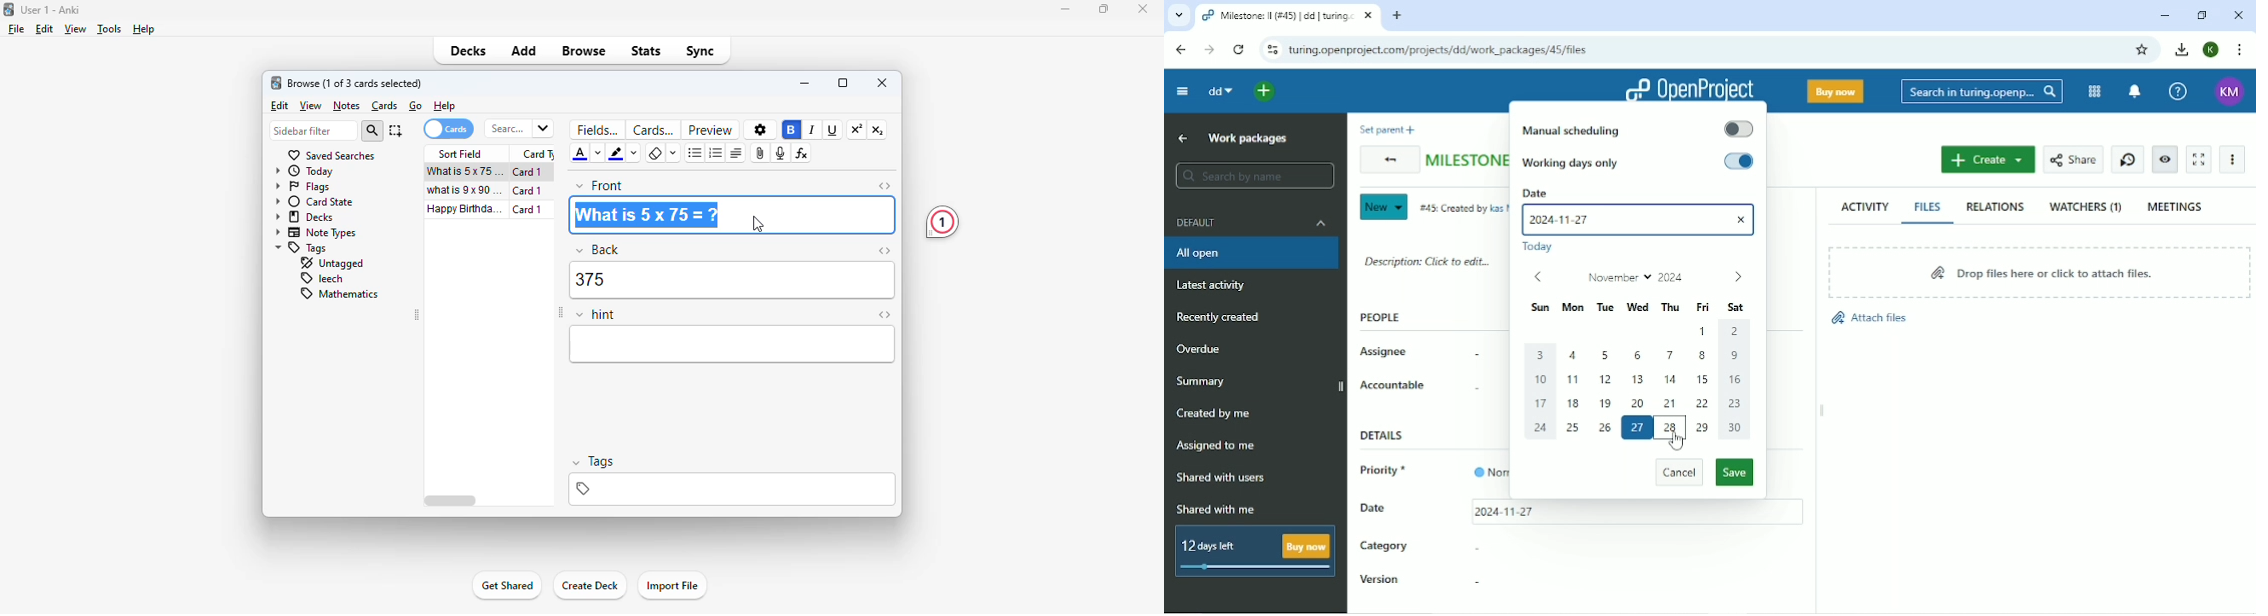 This screenshot has width=2268, height=616. Describe the element at coordinates (699, 53) in the screenshot. I see `sync` at that location.